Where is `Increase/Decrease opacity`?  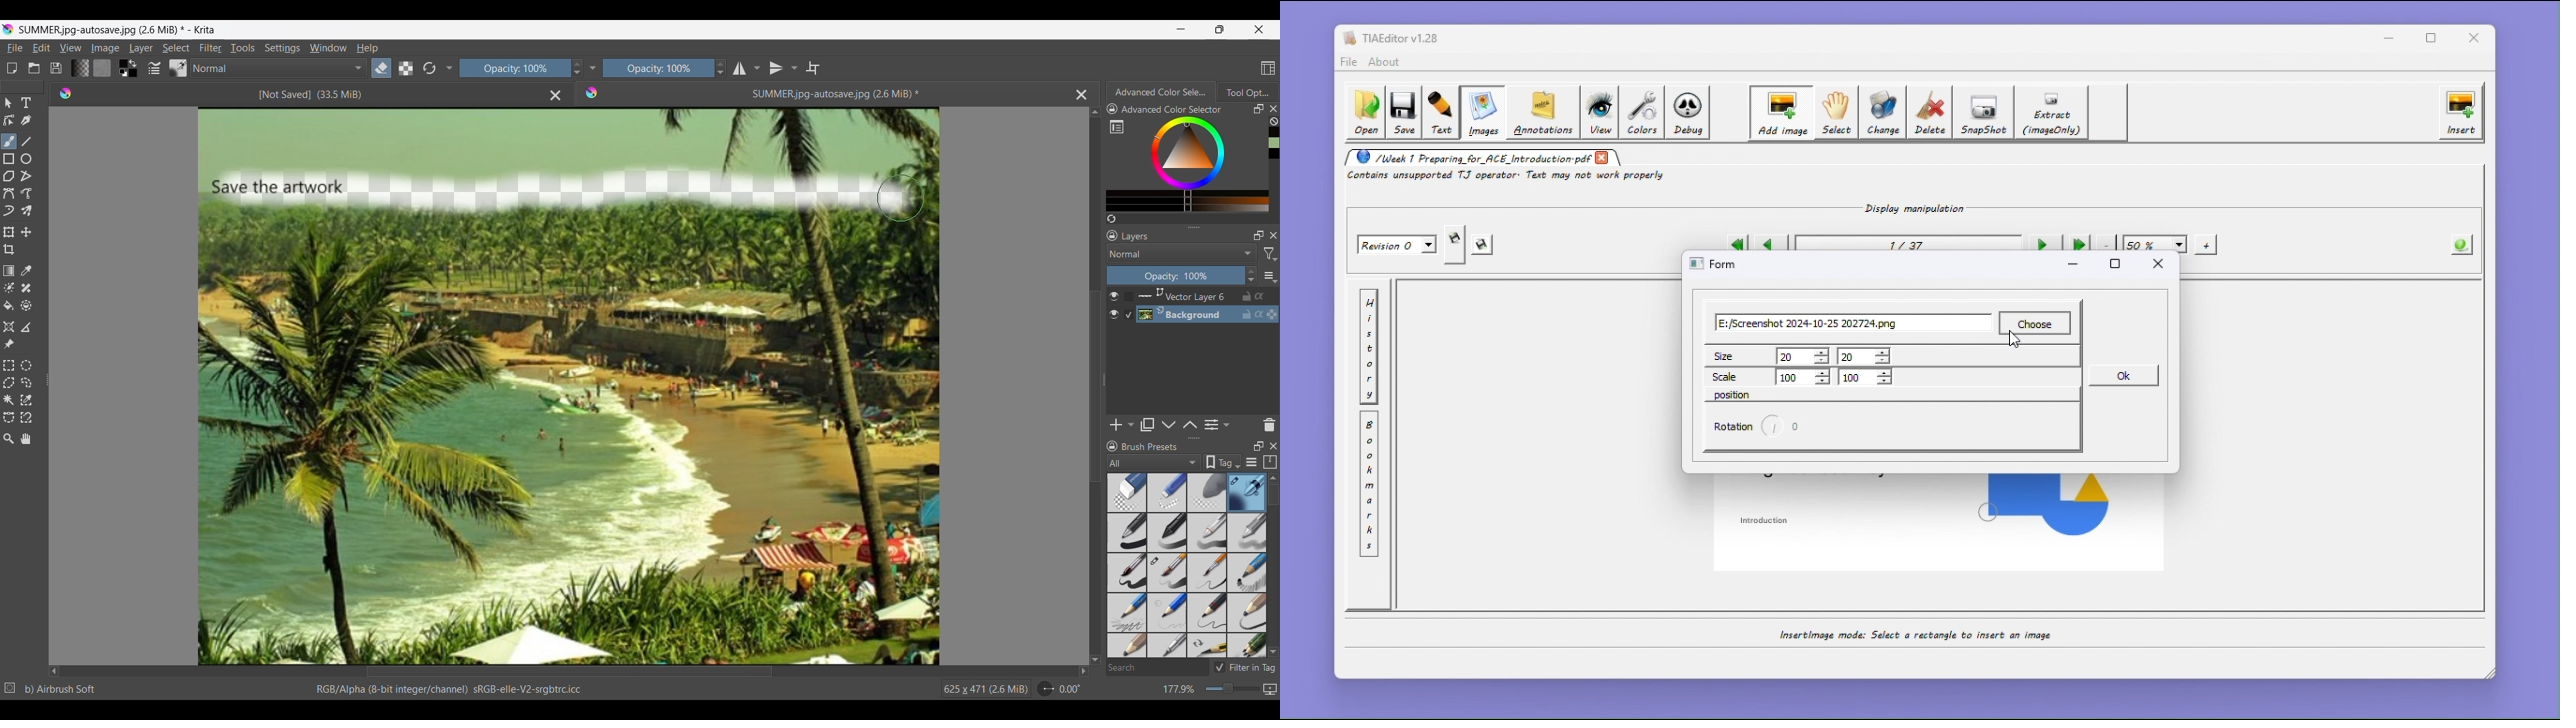
Increase/Decrease opacity is located at coordinates (1251, 275).